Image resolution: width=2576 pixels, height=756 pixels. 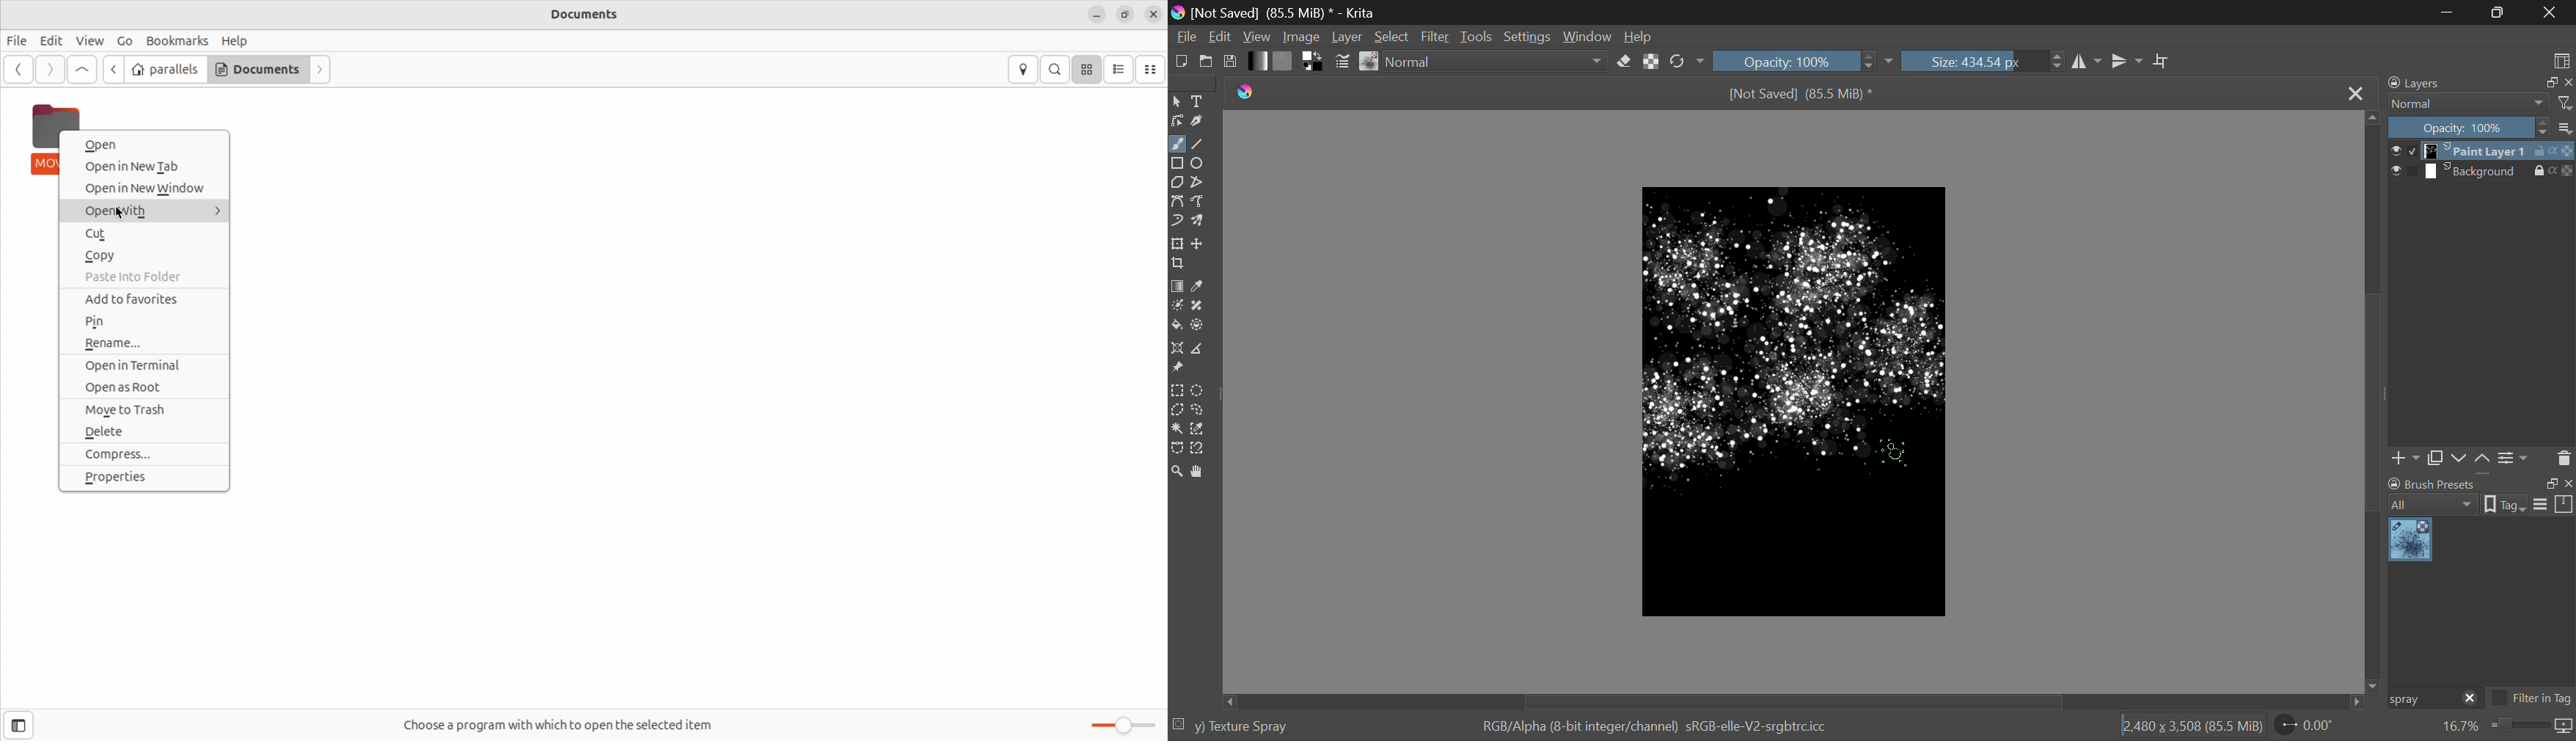 What do you see at coordinates (2305, 724) in the screenshot?
I see `page rotation` at bounding box center [2305, 724].